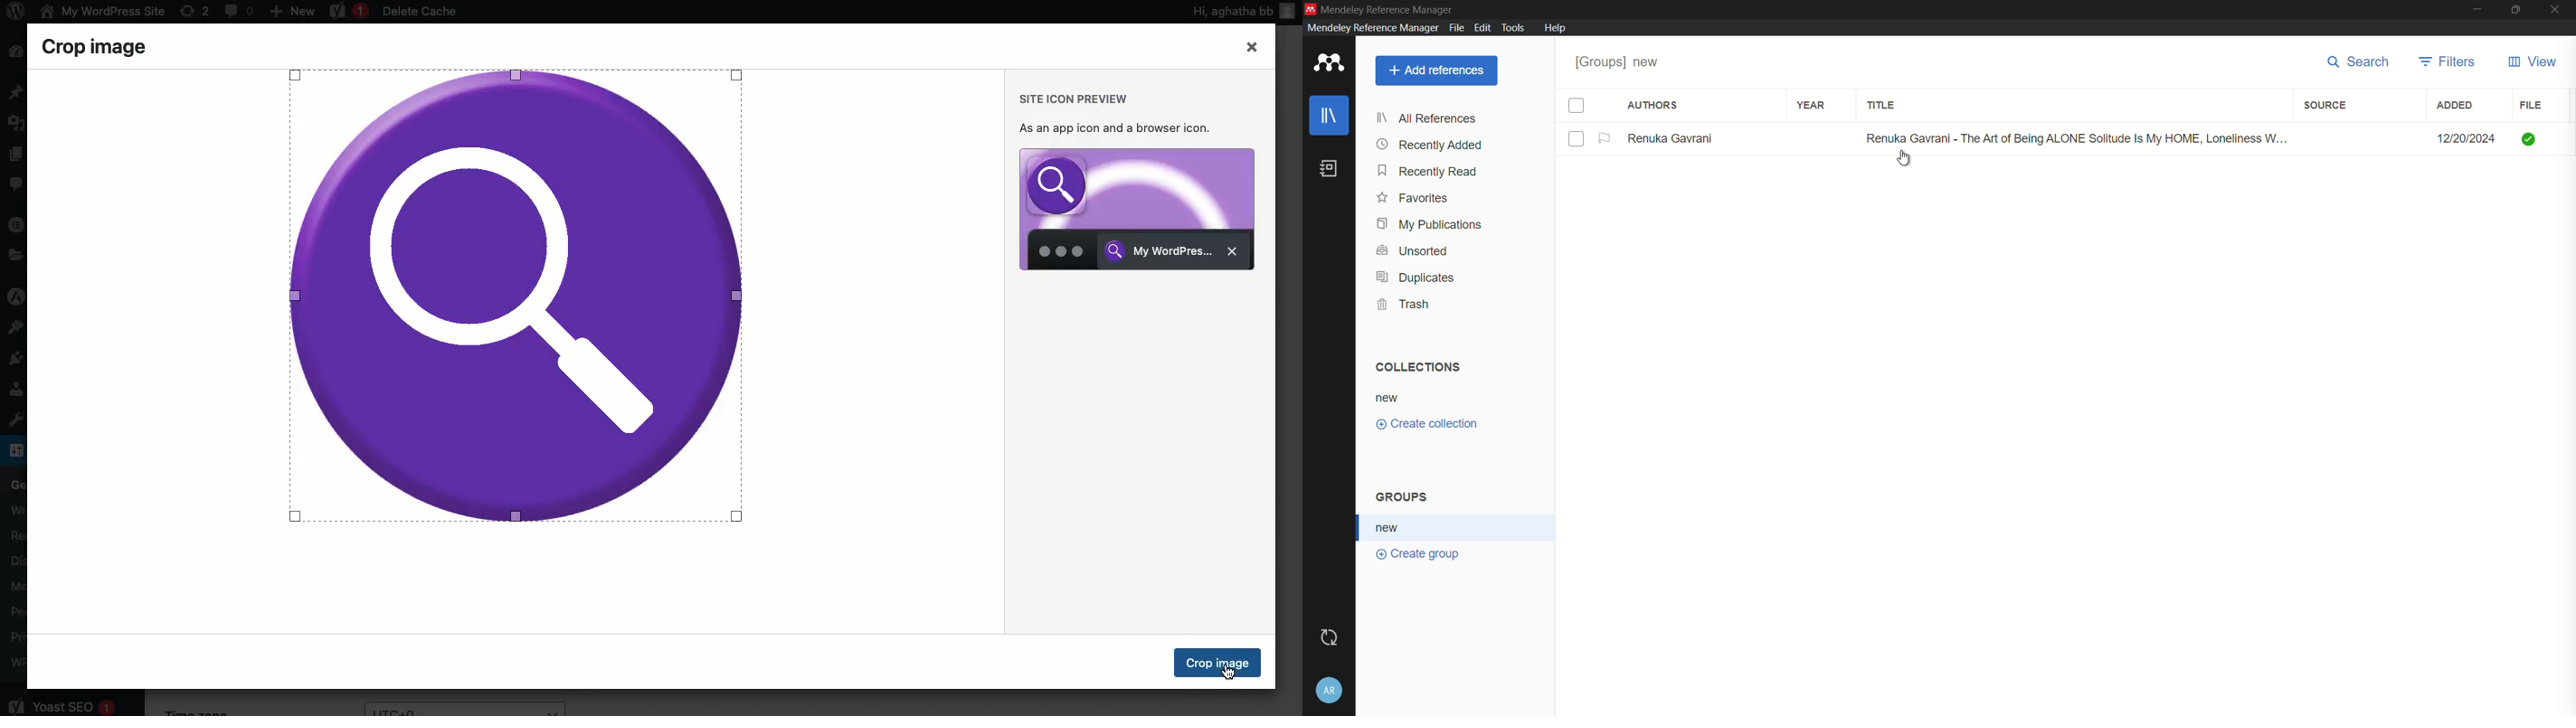 Image resolution: width=2576 pixels, height=728 pixels. Describe the element at coordinates (1122, 112) in the screenshot. I see `SITE ICON PREVIEW.
As an app icon and a browser icon.` at that location.